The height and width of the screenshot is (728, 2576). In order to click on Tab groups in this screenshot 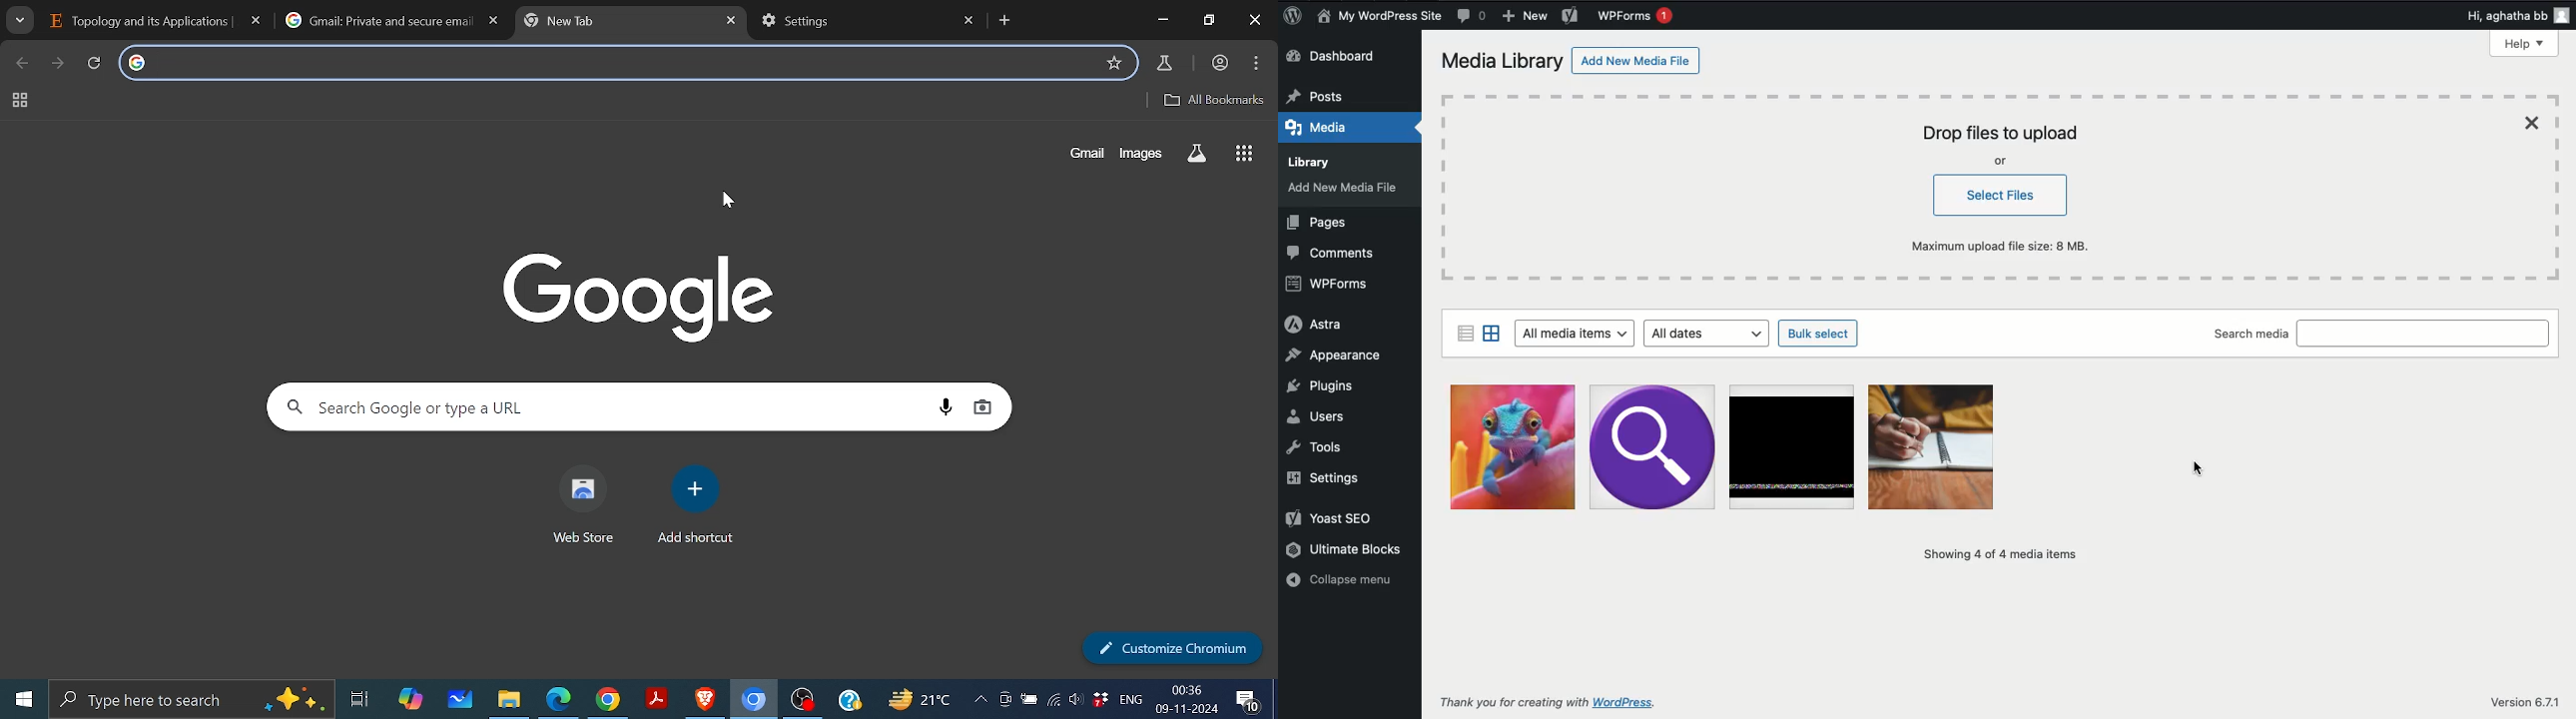, I will do `click(21, 100)`.